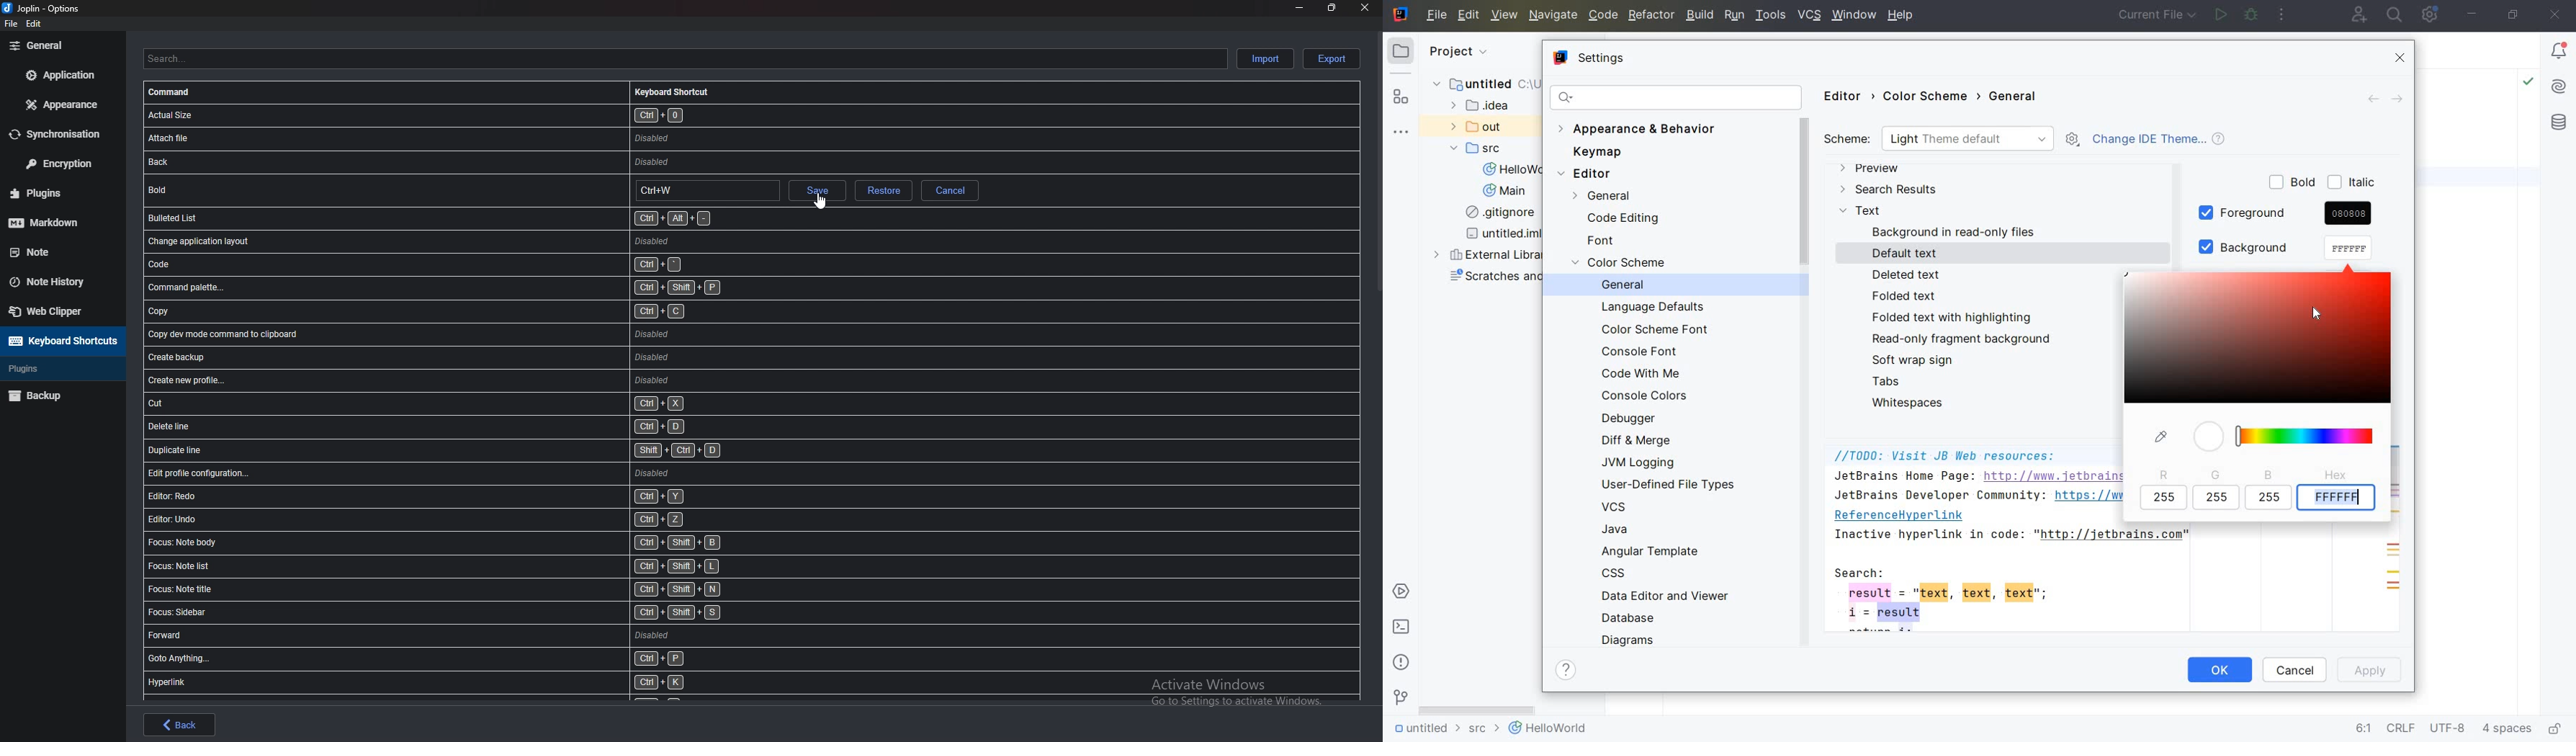 The image size is (2576, 756). What do you see at coordinates (495, 427) in the screenshot?
I see `shortcut` at bounding box center [495, 427].